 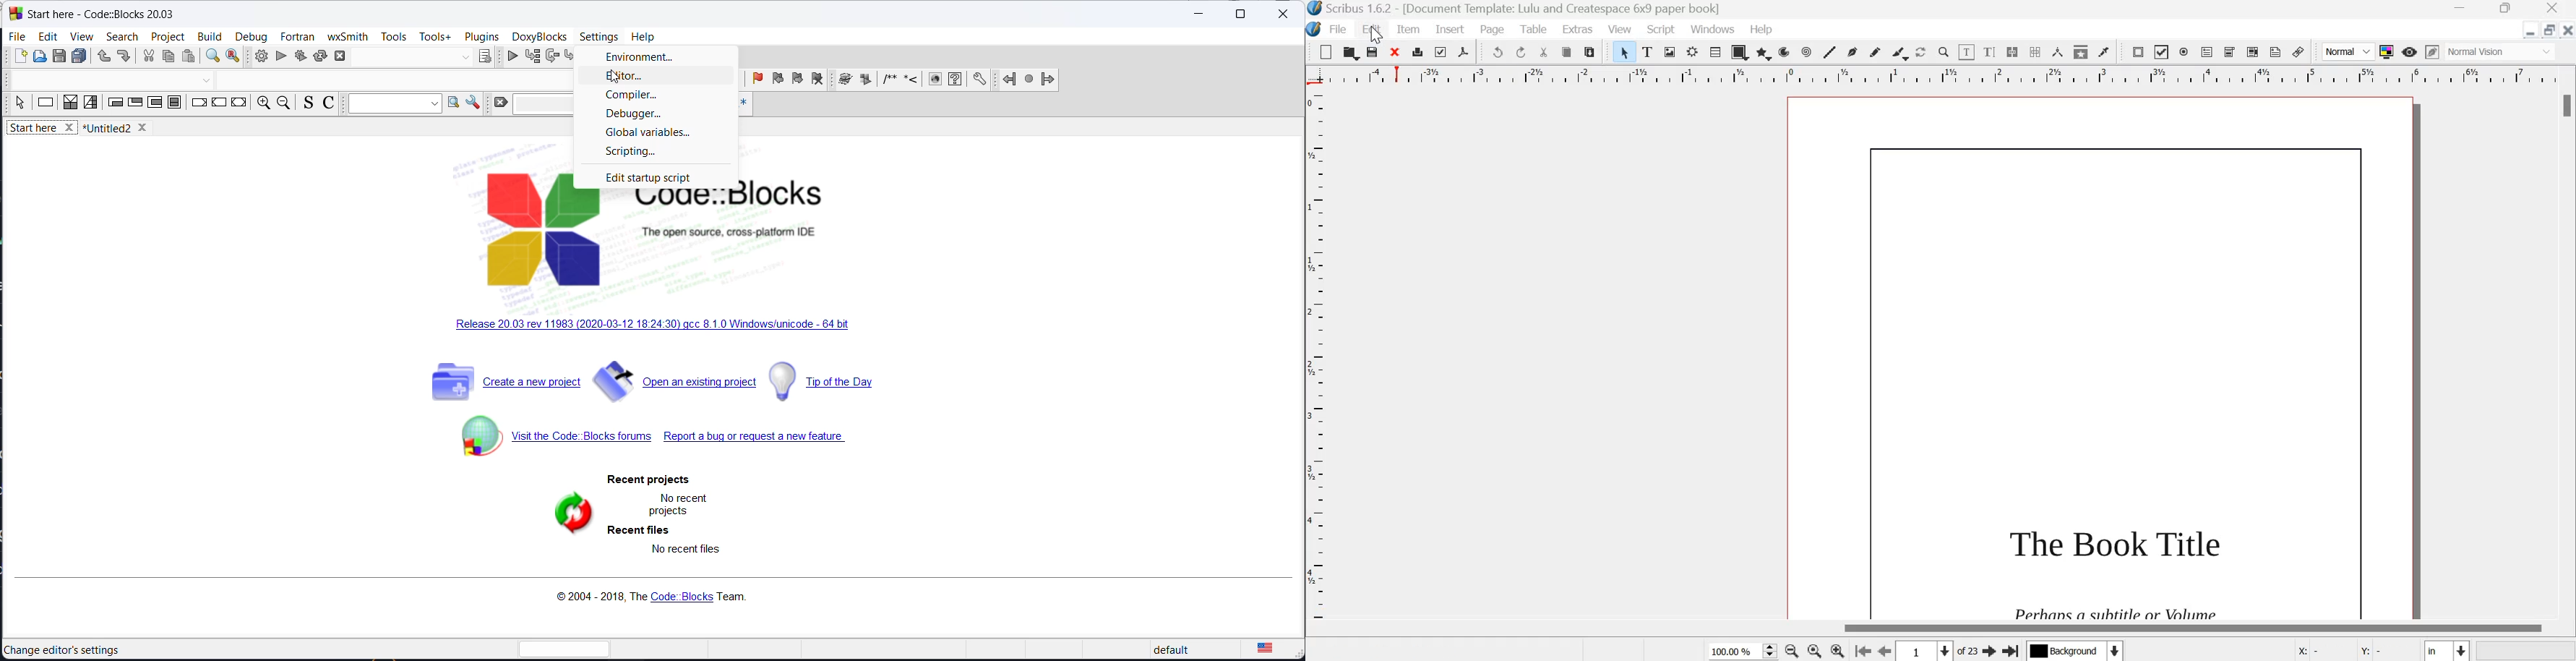 What do you see at coordinates (2075, 650) in the screenshot?
I see `Select the current layer` at bounding box center [2075, 650].